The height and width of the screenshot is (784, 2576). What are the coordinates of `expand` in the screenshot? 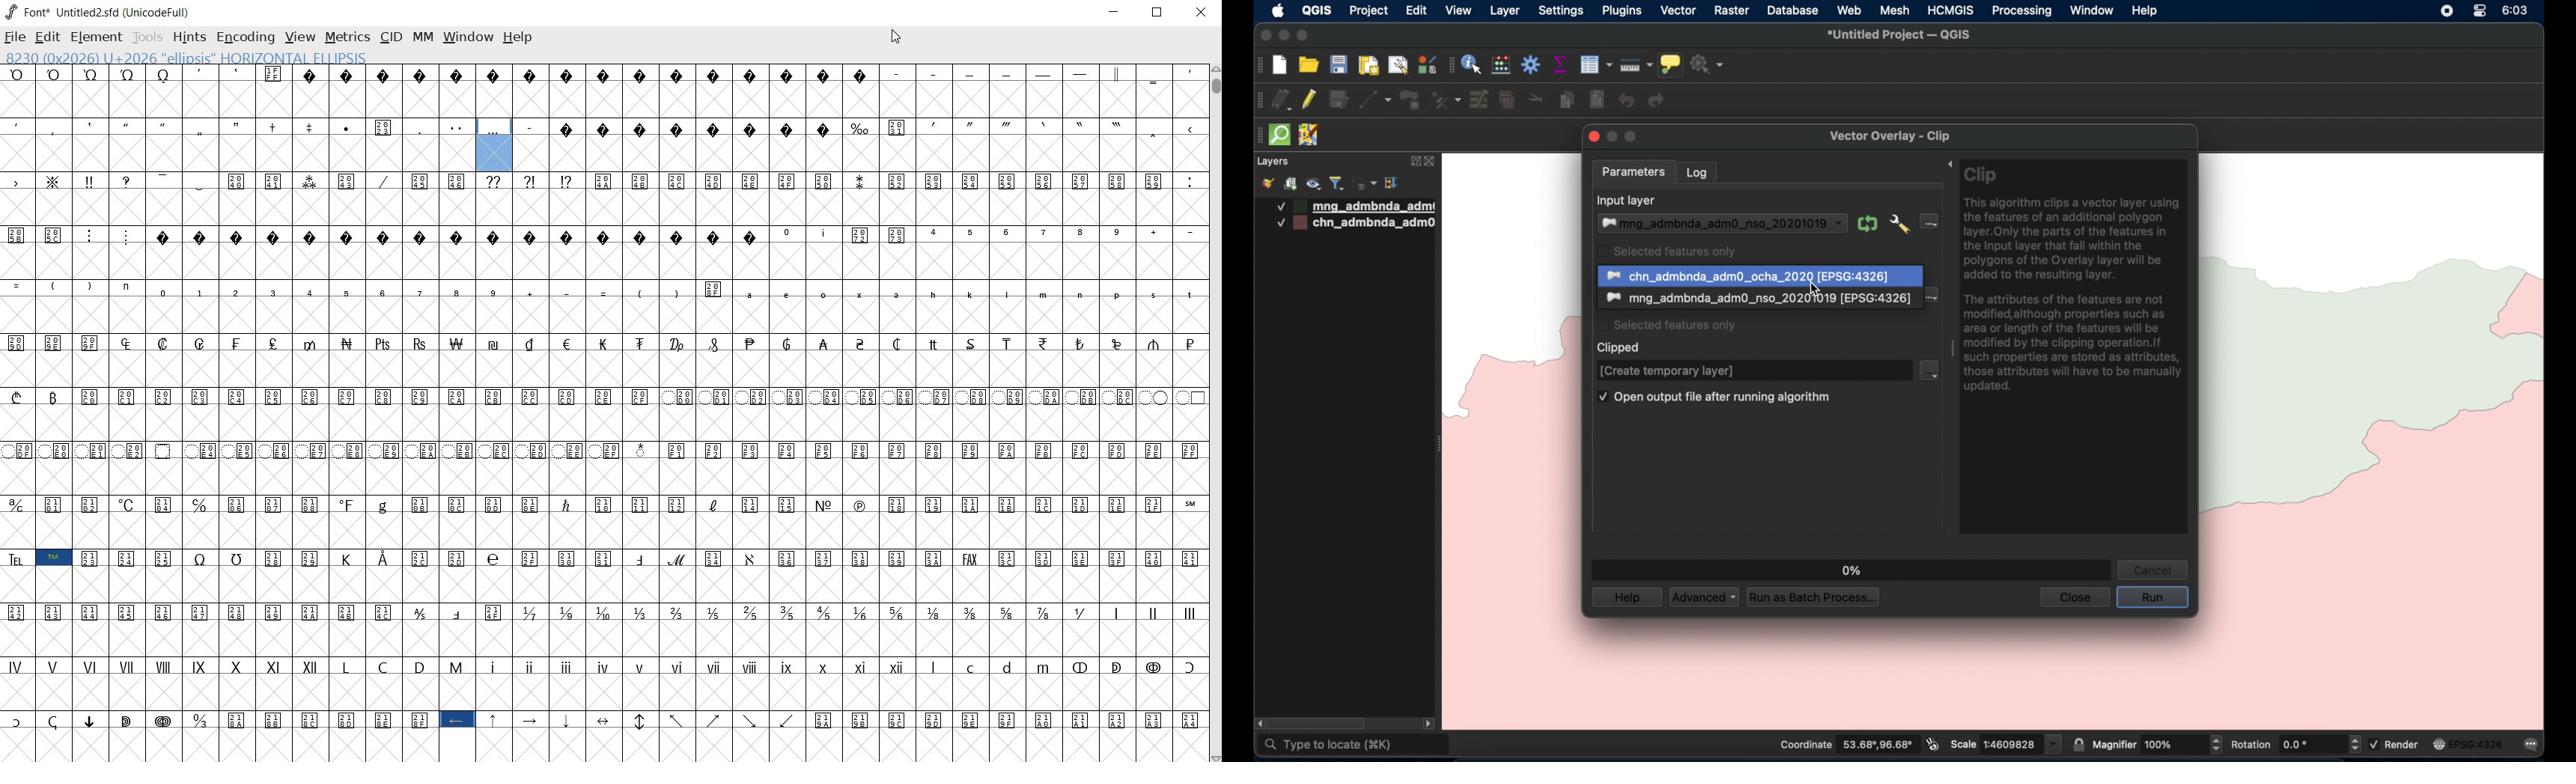 It's located at (1946, 164).